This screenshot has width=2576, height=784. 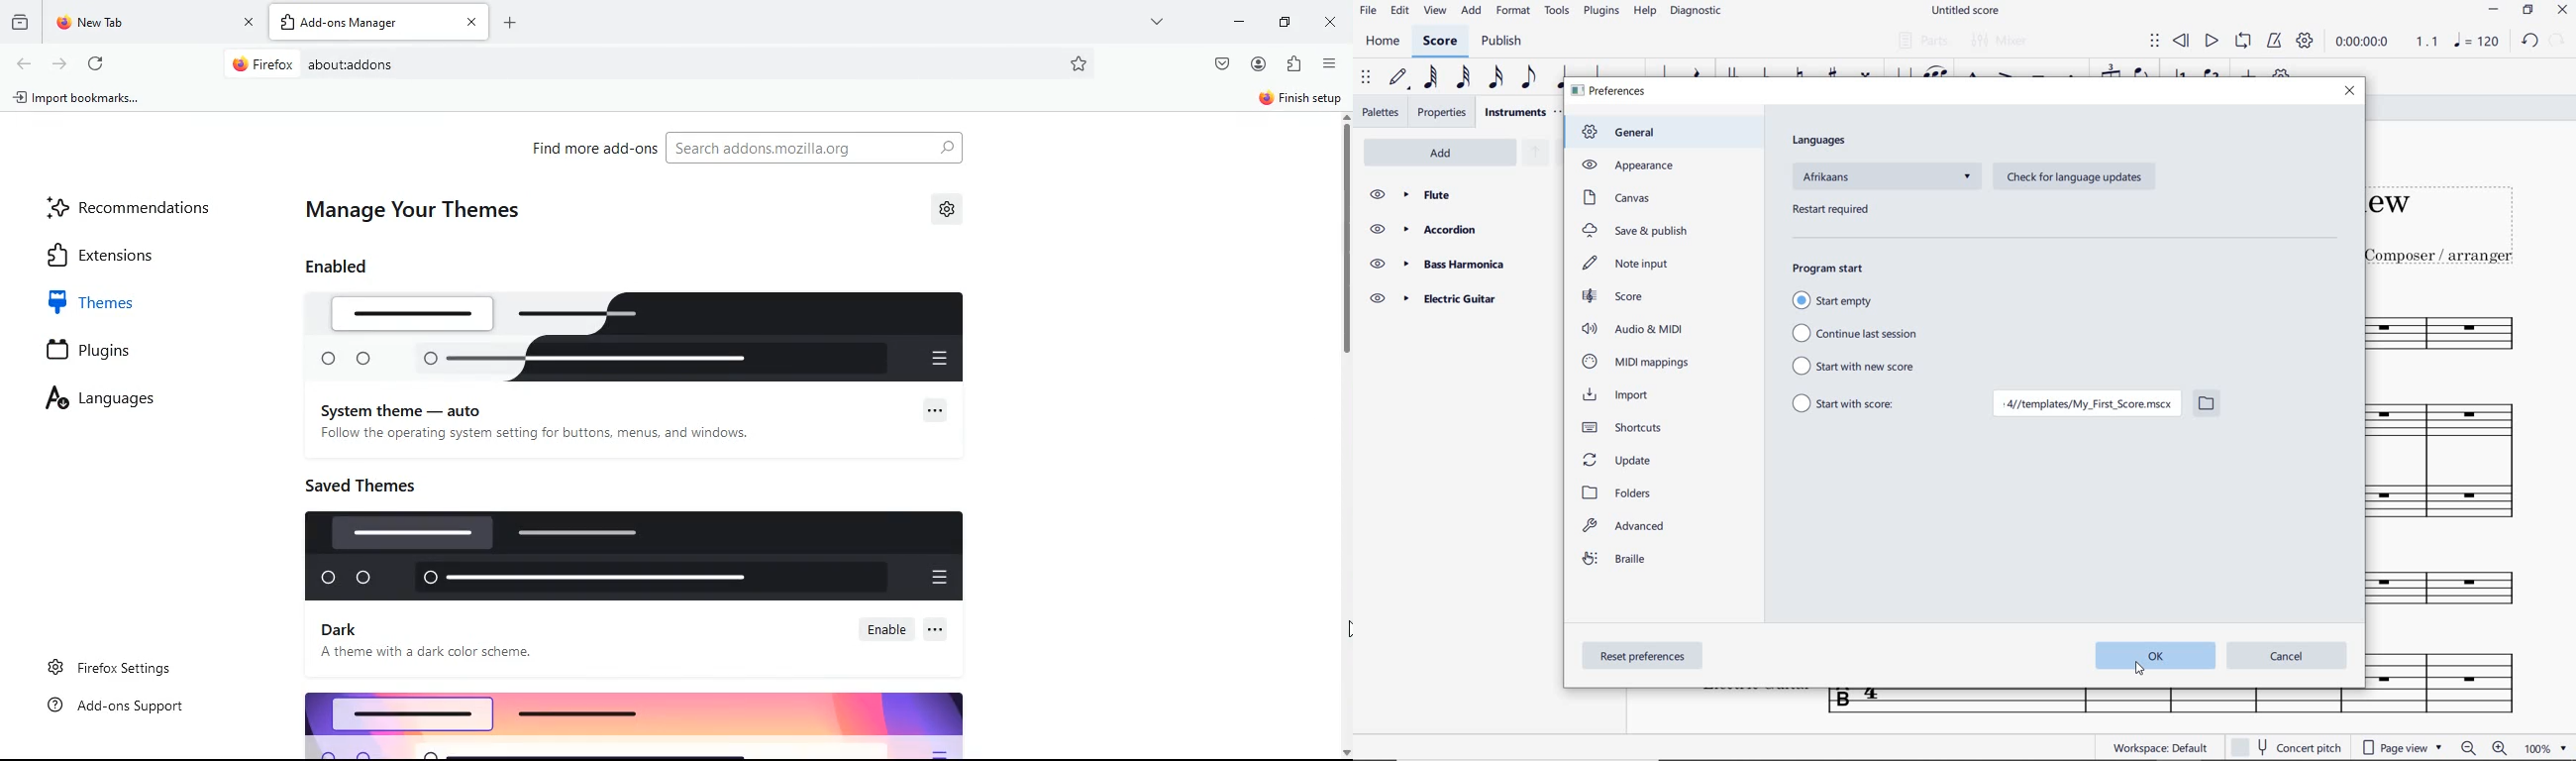 What do you see at coordinates (2482, 747) in the screenshot?
I see `zoom in or zoom out` at bounding box center [2482, 747].